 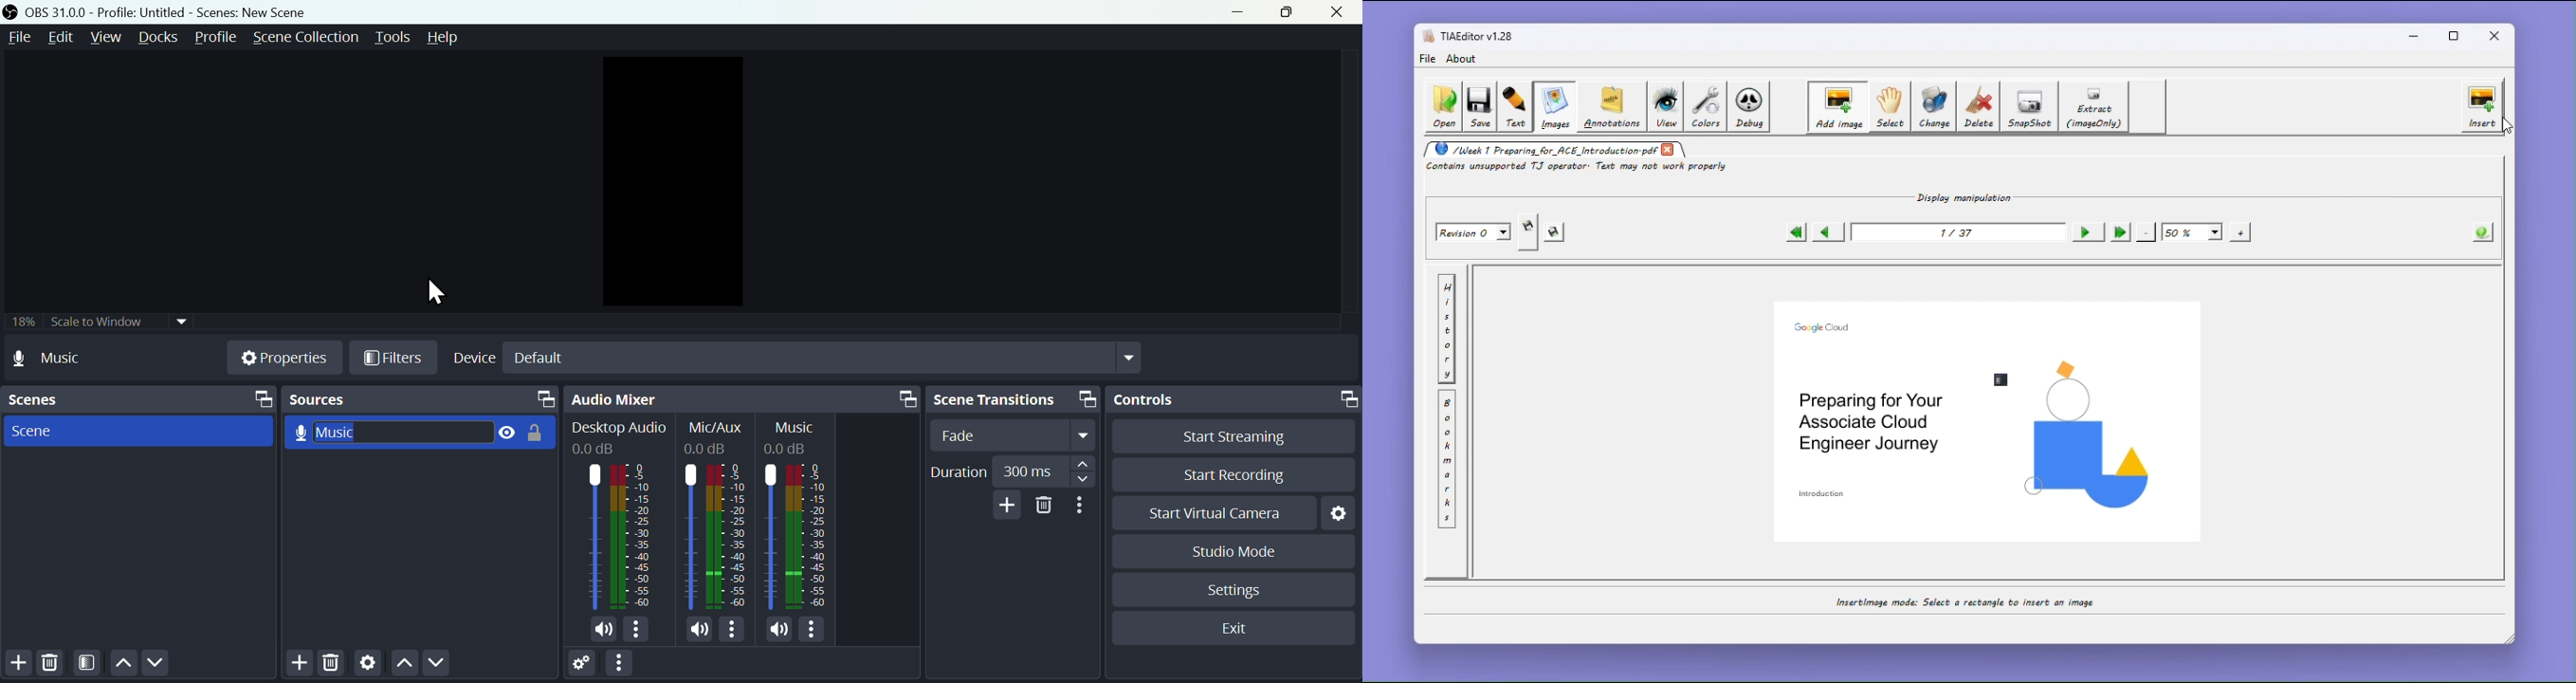 What do you see at coordinates (540, 358) in the screenshot?
I see `Default` at bounding box center [540, 358].